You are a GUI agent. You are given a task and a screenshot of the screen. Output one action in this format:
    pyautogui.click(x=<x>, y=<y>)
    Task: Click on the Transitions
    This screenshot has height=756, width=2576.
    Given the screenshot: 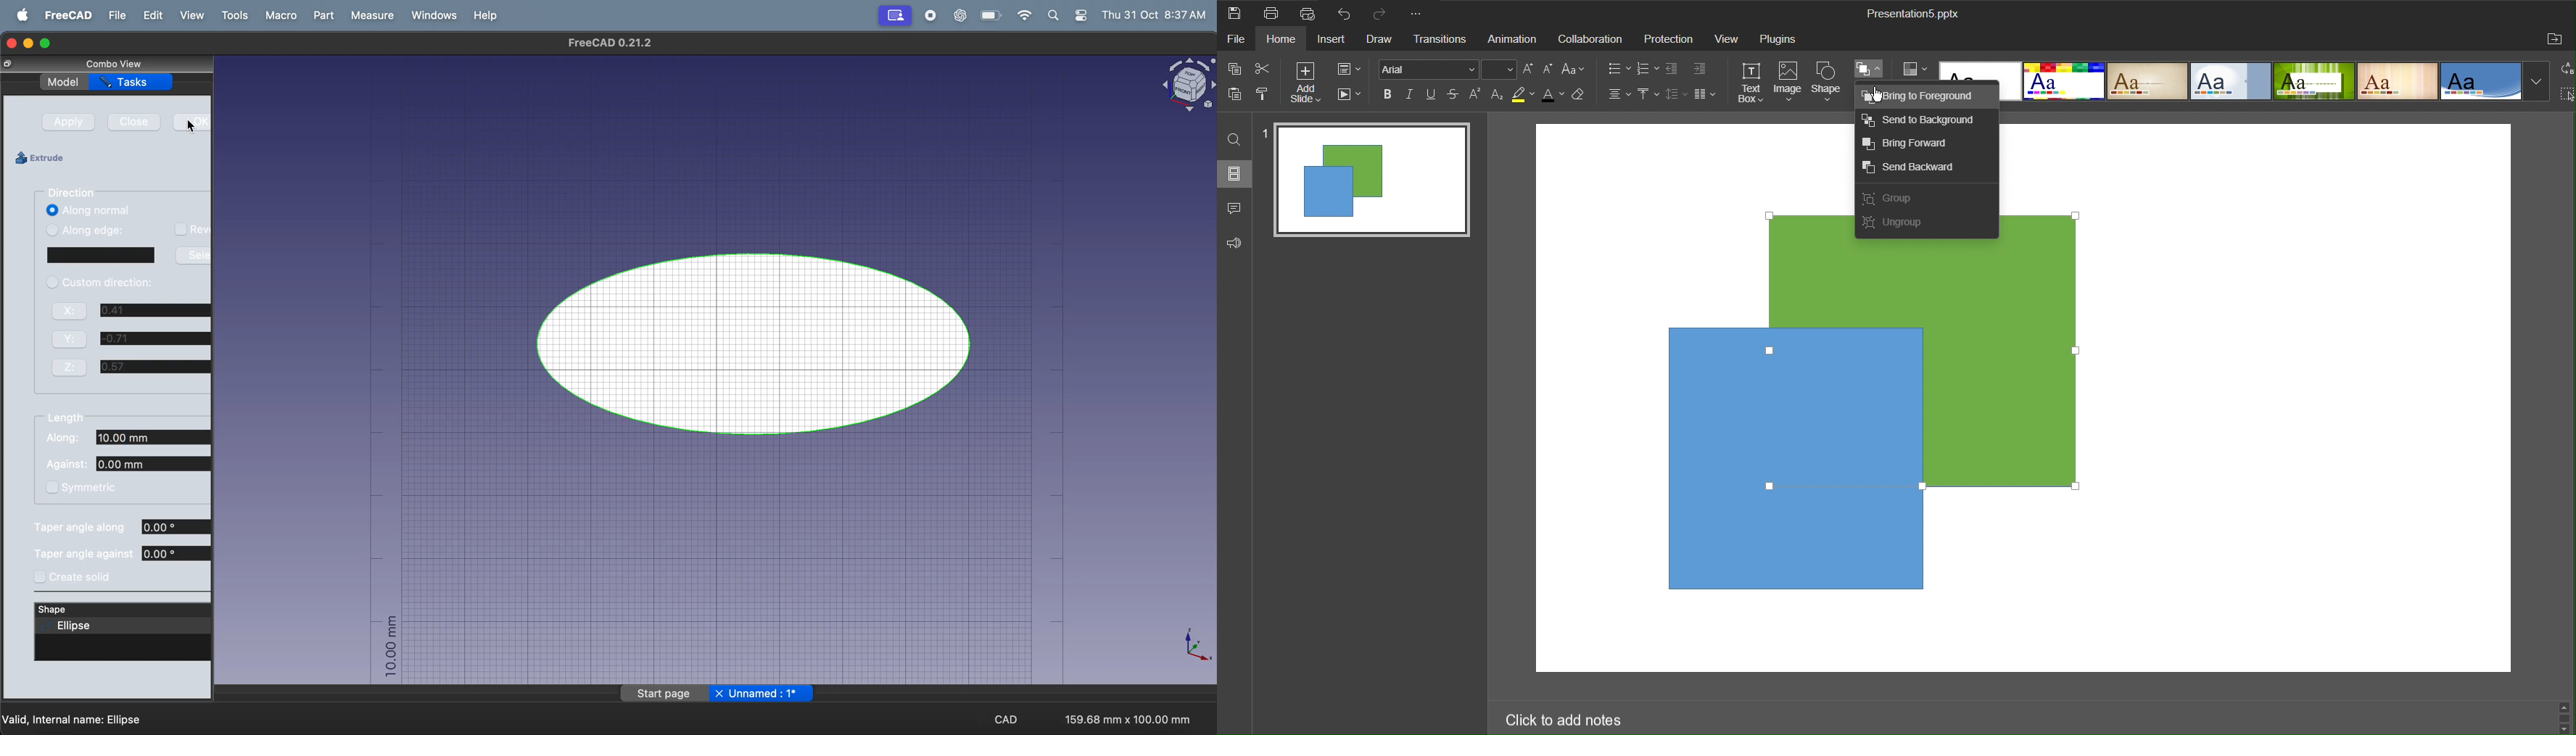 What is the action you would take?
    pyautogui.click(x=1442, y=40)
    